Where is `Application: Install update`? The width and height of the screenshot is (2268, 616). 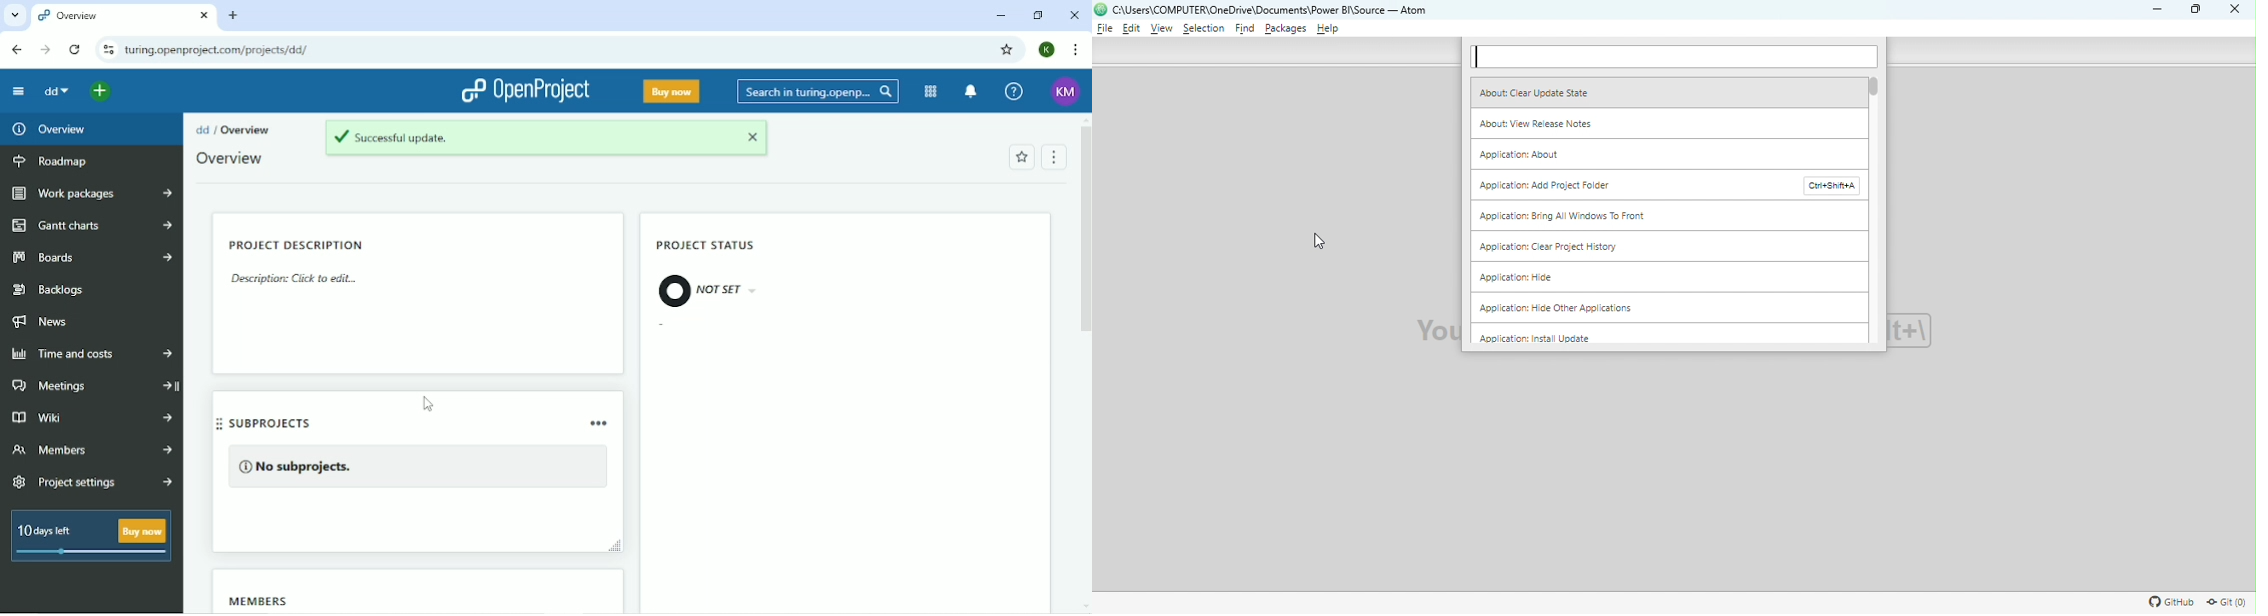
Application: Install update is located at coordinates (1669, 335).